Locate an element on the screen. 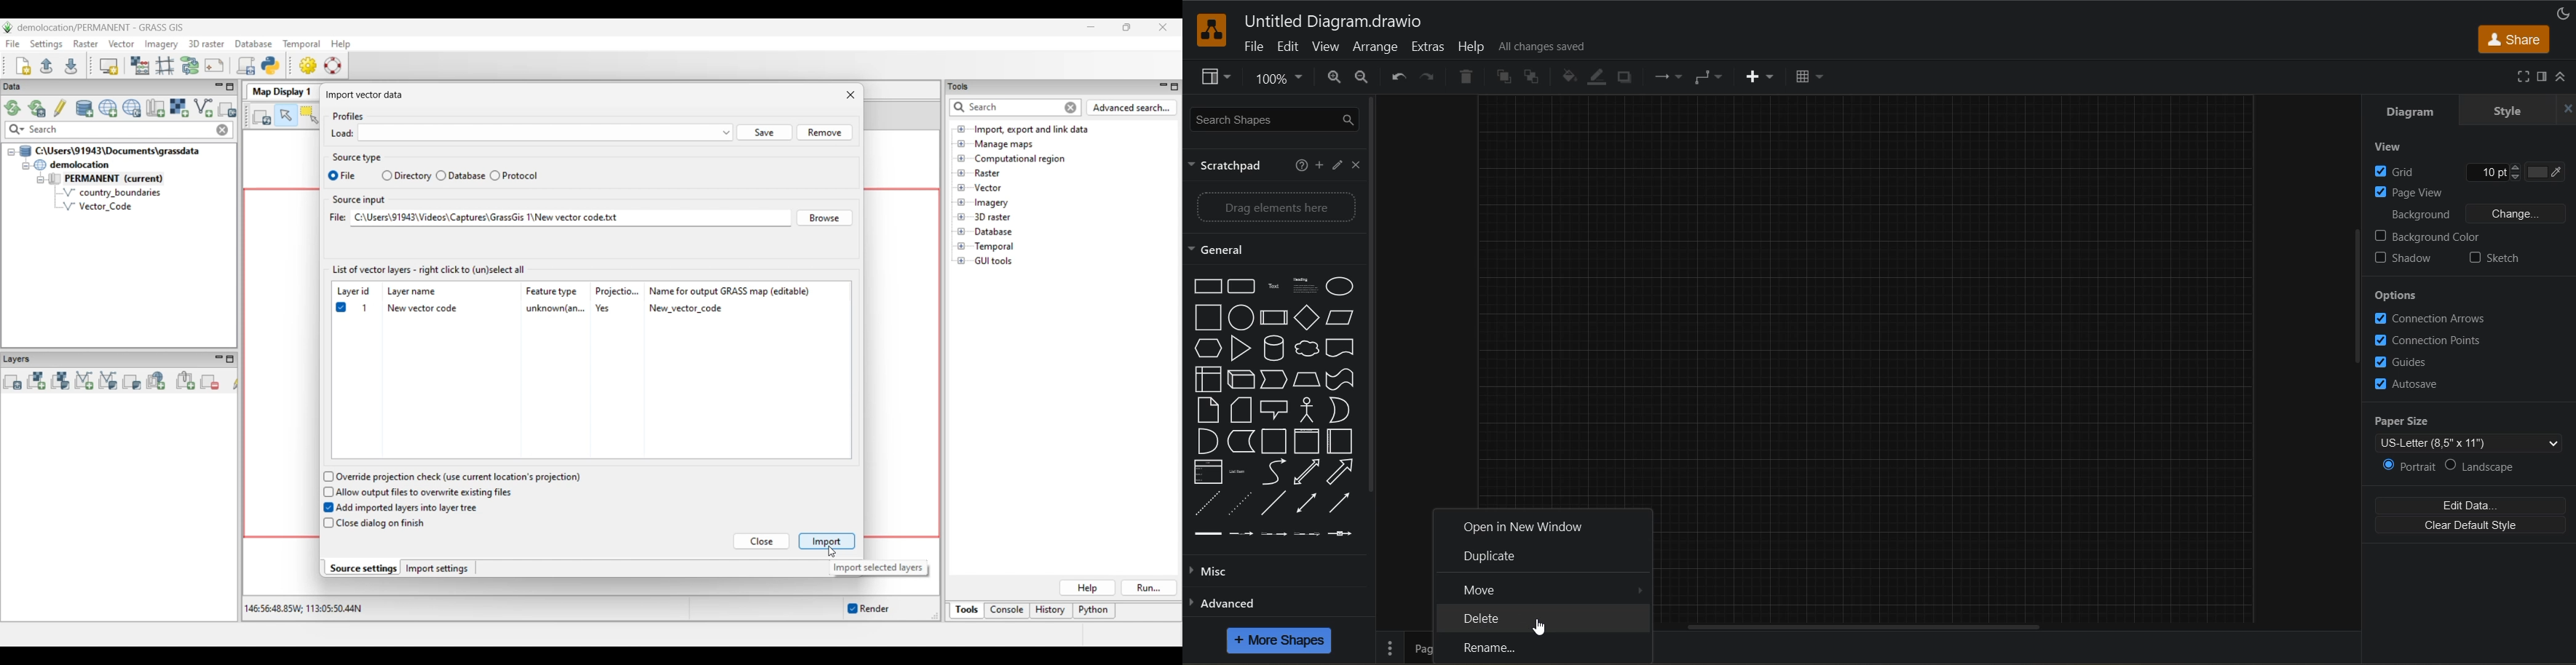 The width and height of the screenshot is (2576, 672). connection paths is located at coordinates (2433, 341).